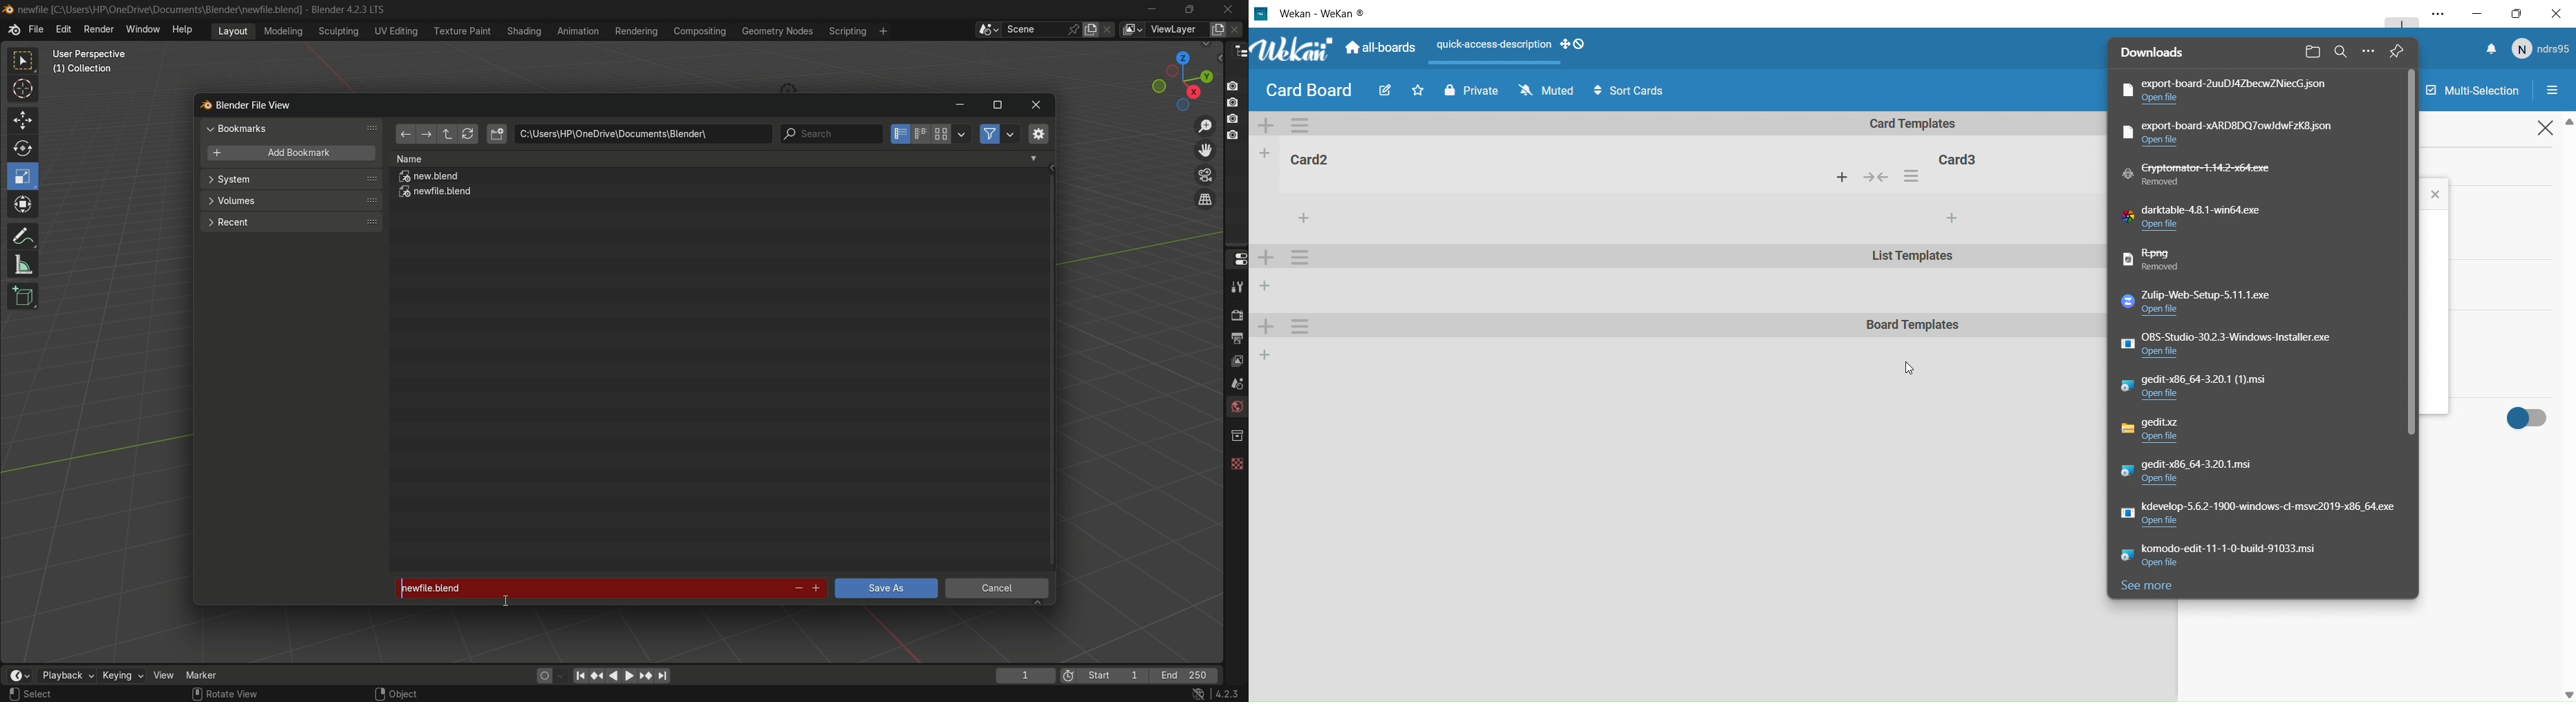 The image size is (2576, 728). Describe the element at coordinates (25, 176) in the screenshot. I see `scale` at that location.